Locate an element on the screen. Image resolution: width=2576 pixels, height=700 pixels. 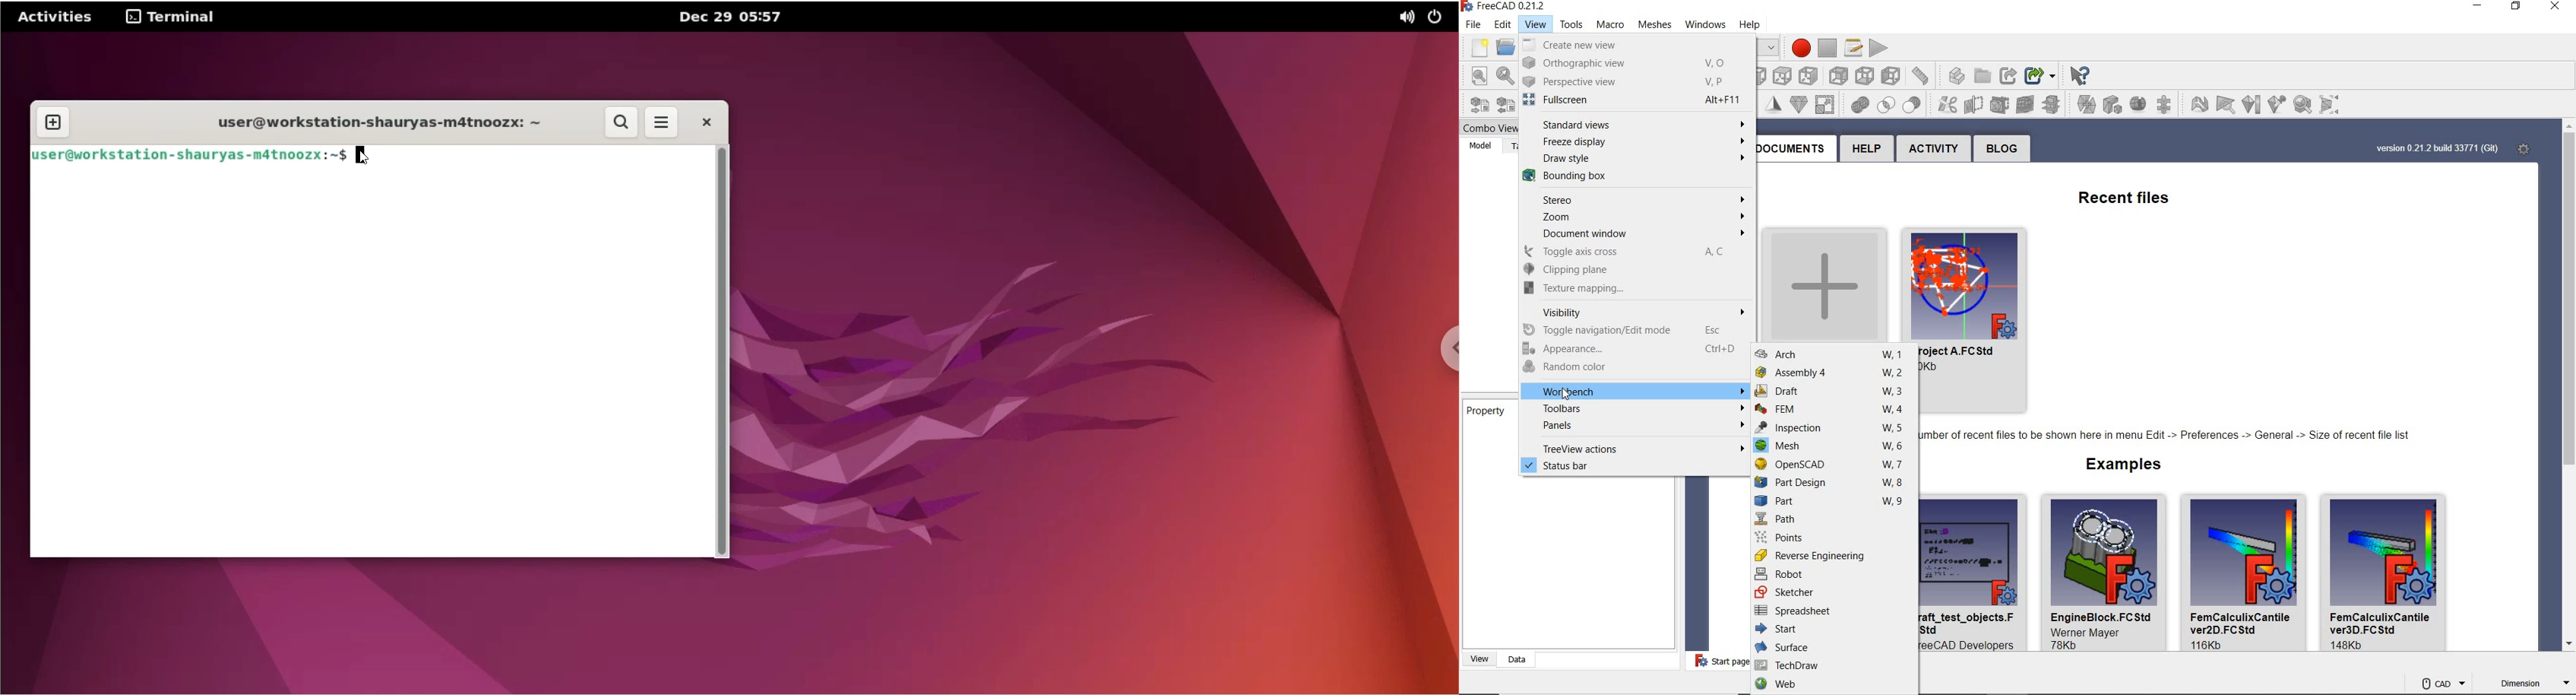
edit is located at coordinates (1500, 24).